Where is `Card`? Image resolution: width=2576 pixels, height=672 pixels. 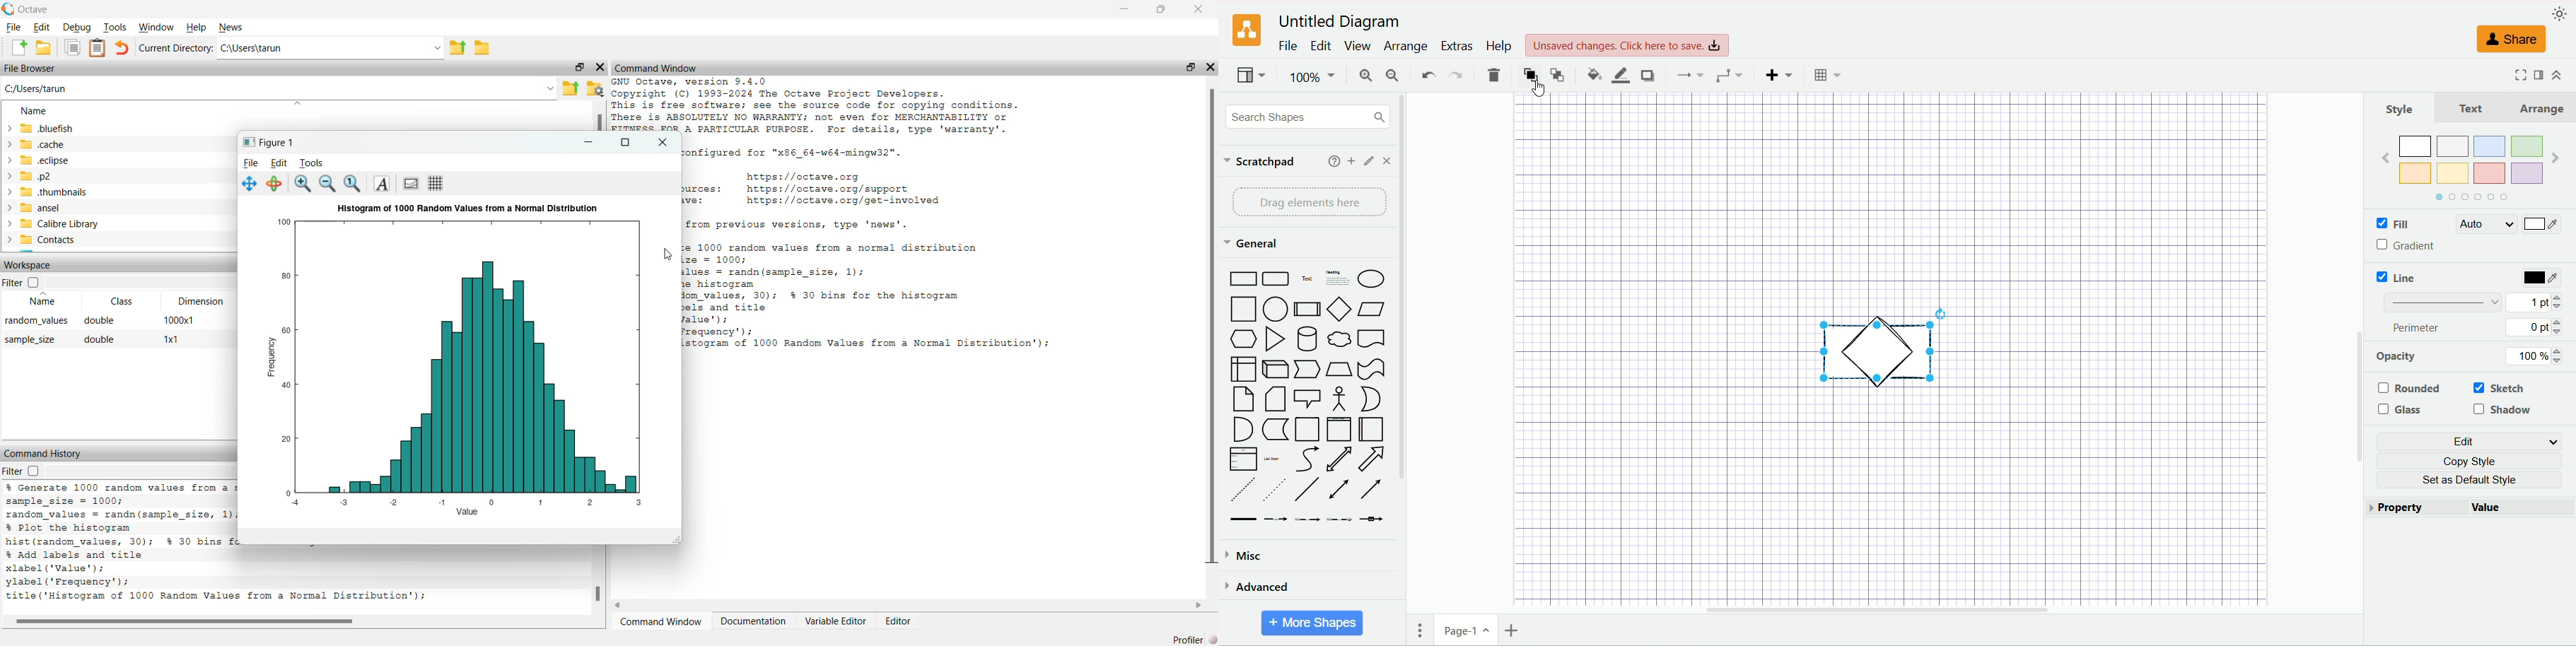
Card is located at coordinates (1277, 399).